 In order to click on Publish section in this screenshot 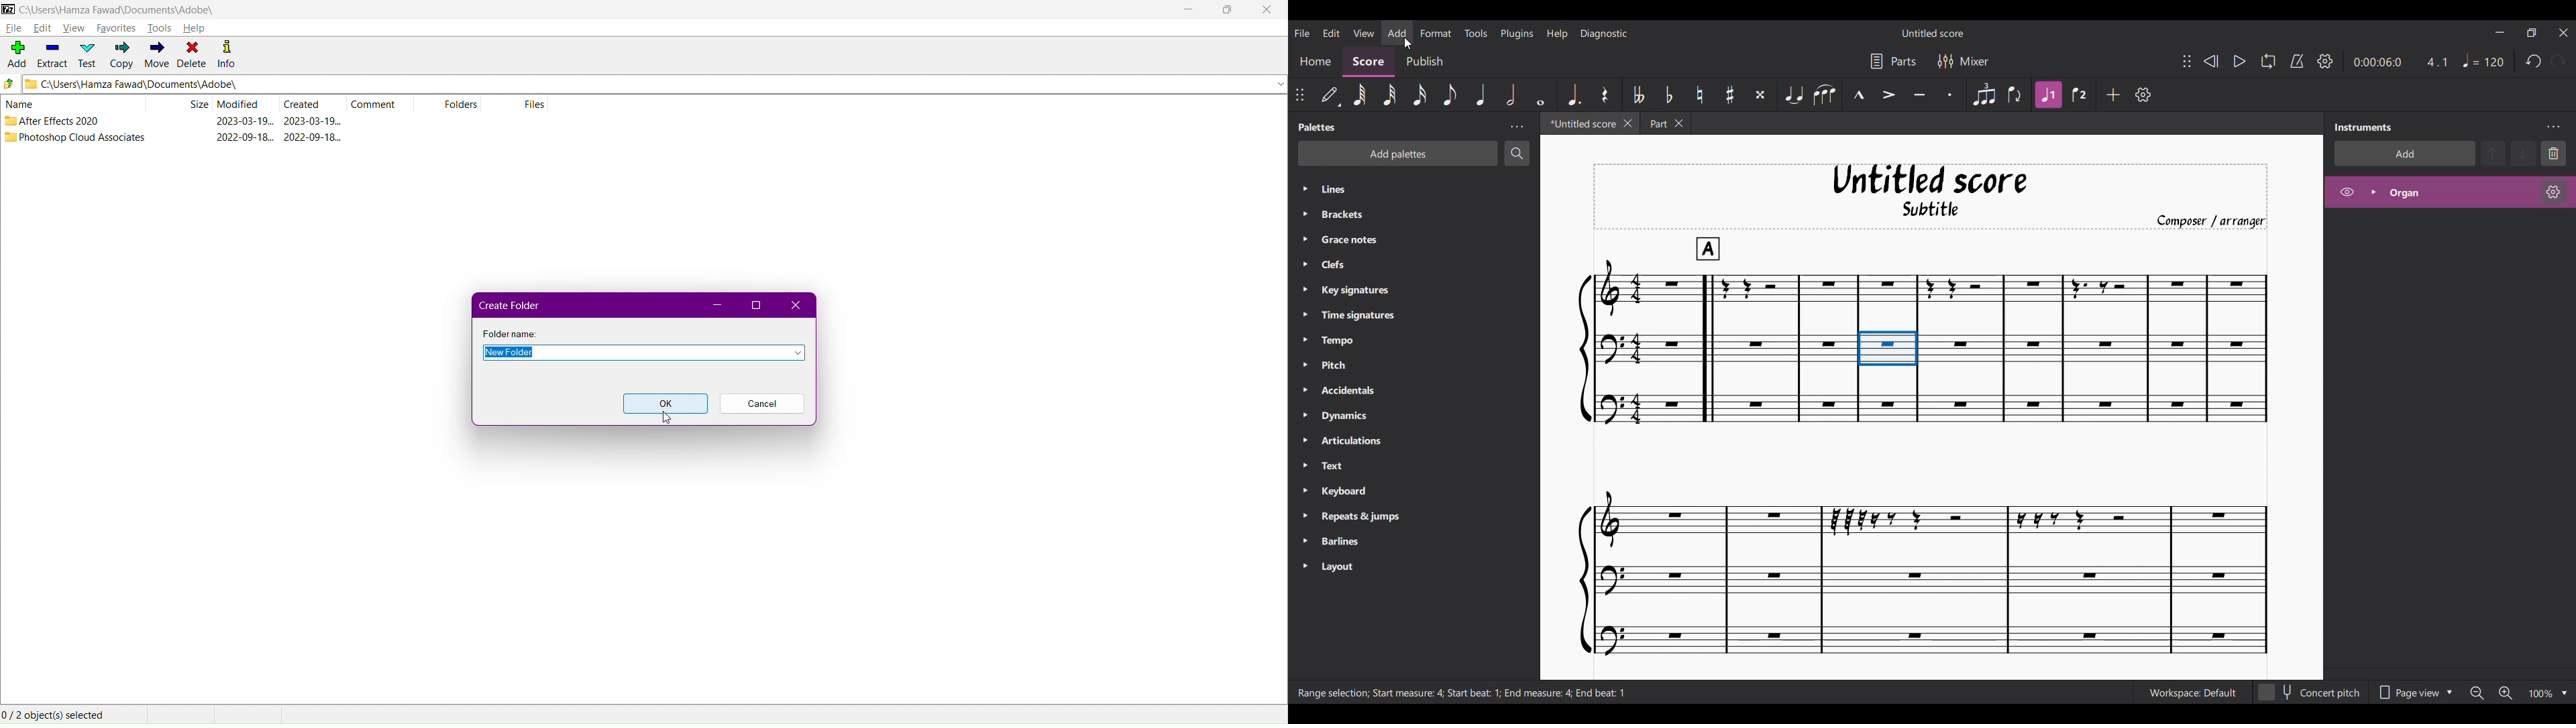, I will do `click(1425, 62)`.